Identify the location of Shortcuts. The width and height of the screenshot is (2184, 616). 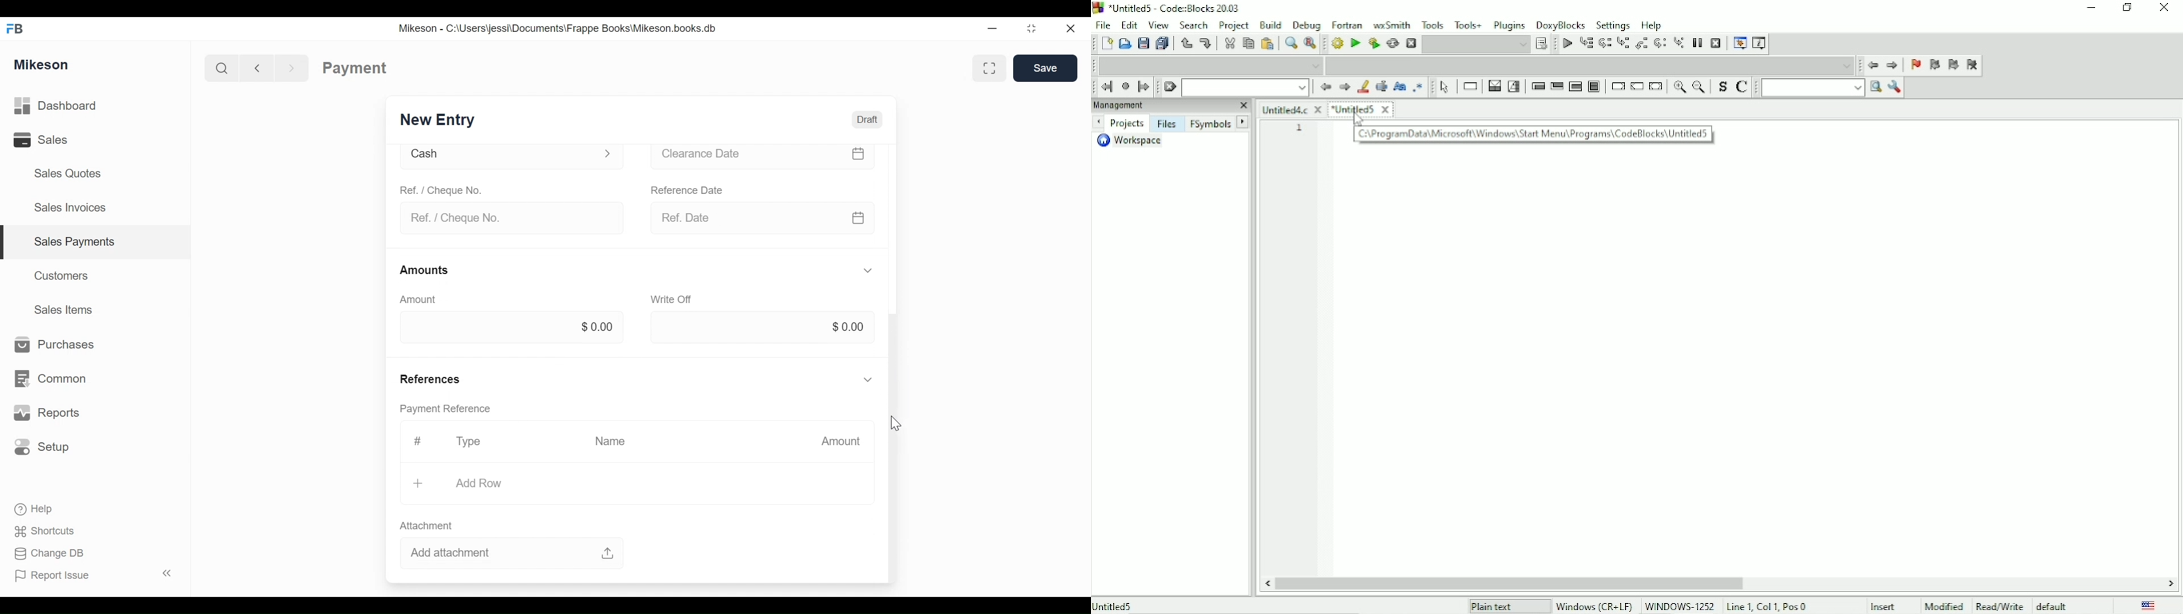
(49, 528).